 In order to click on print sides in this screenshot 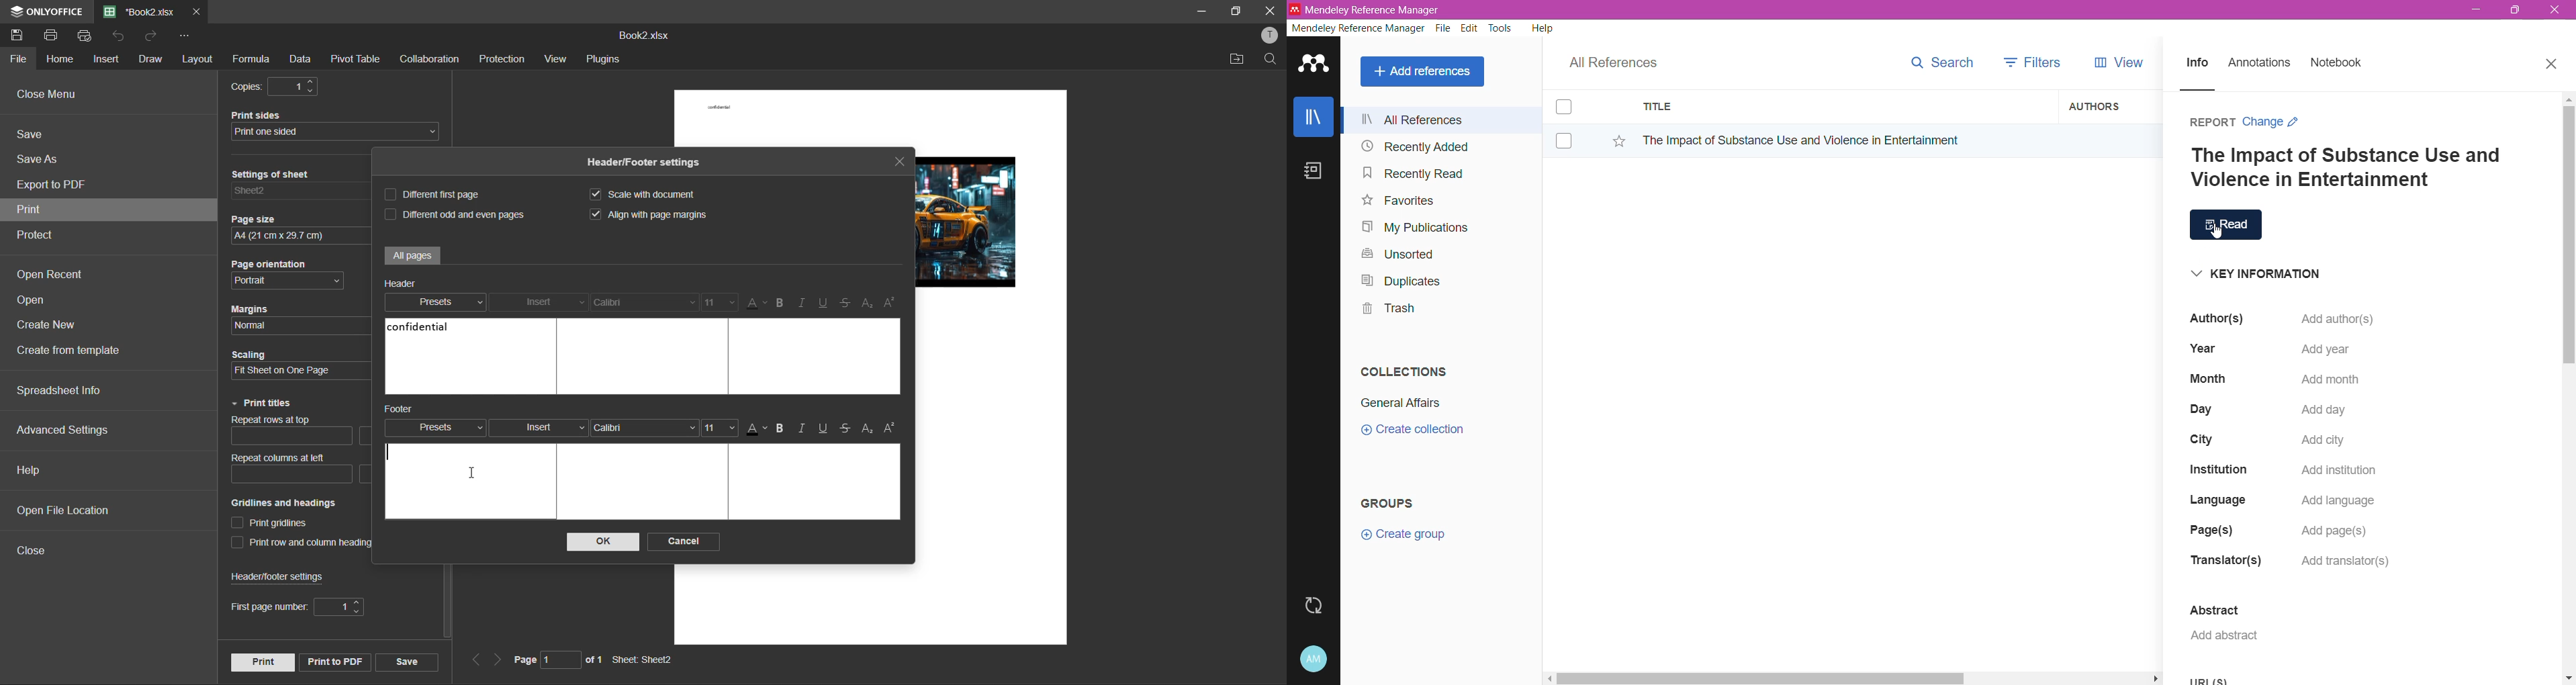, I will do `click(337, 133)`.